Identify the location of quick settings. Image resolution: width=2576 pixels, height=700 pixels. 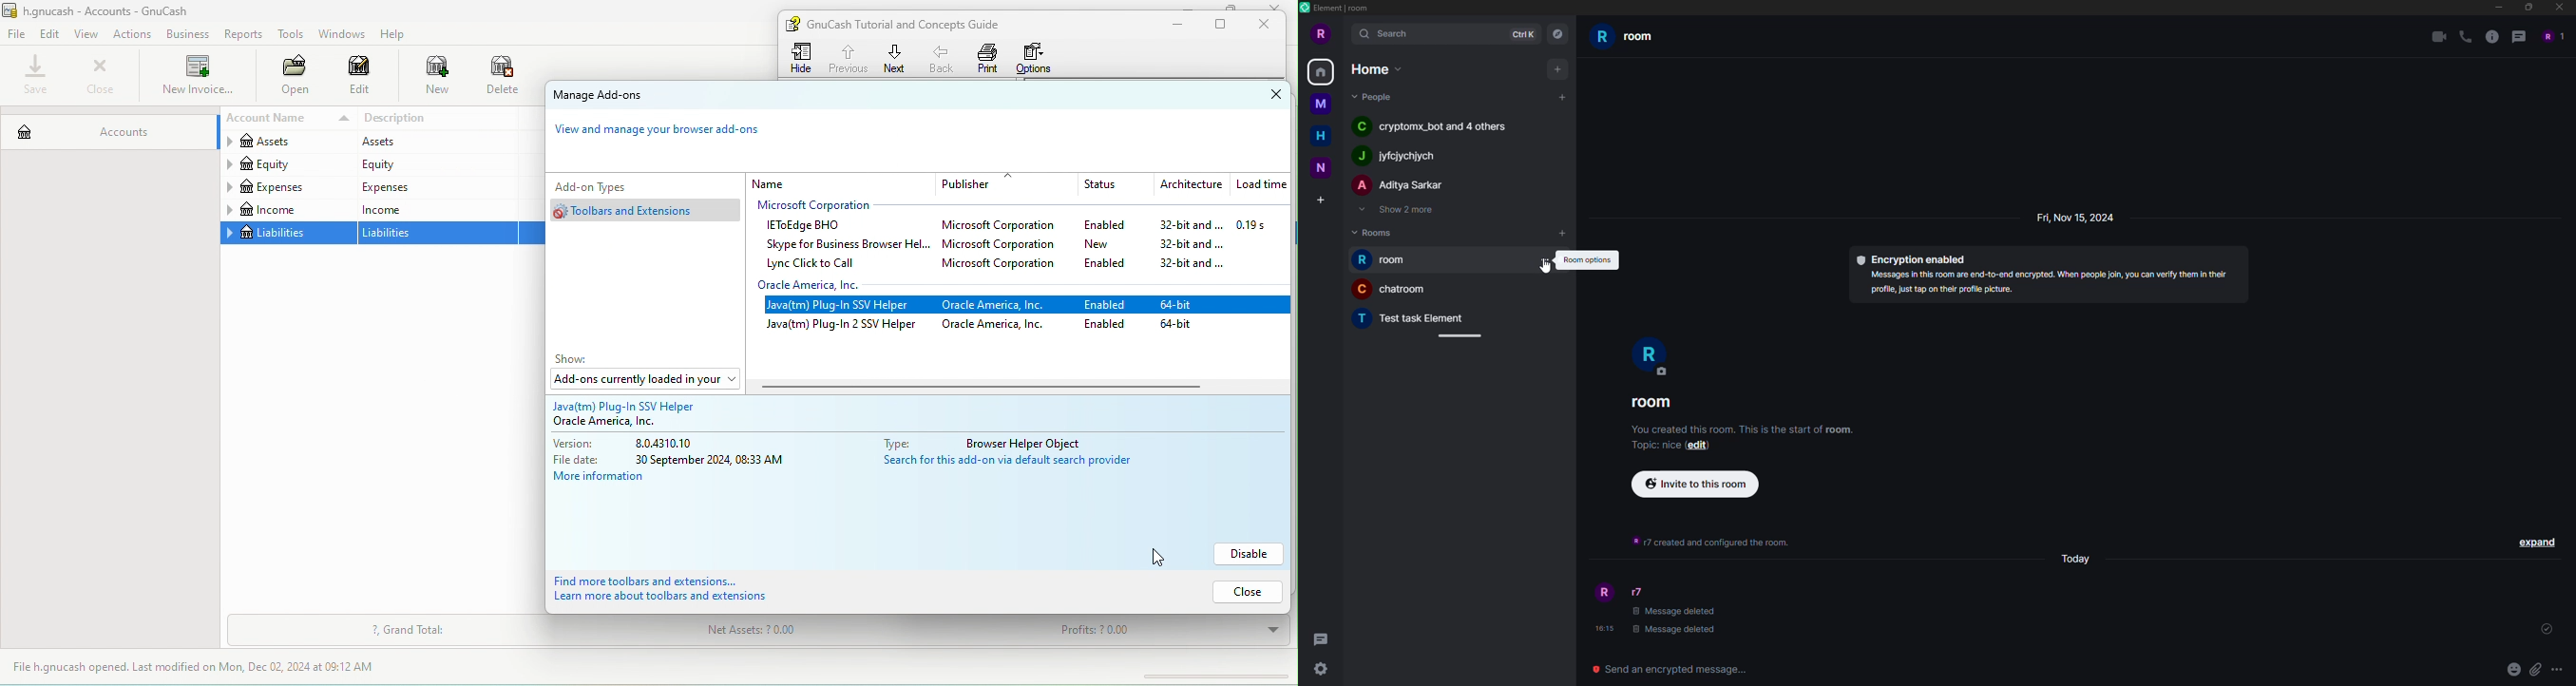
(1321, 670).